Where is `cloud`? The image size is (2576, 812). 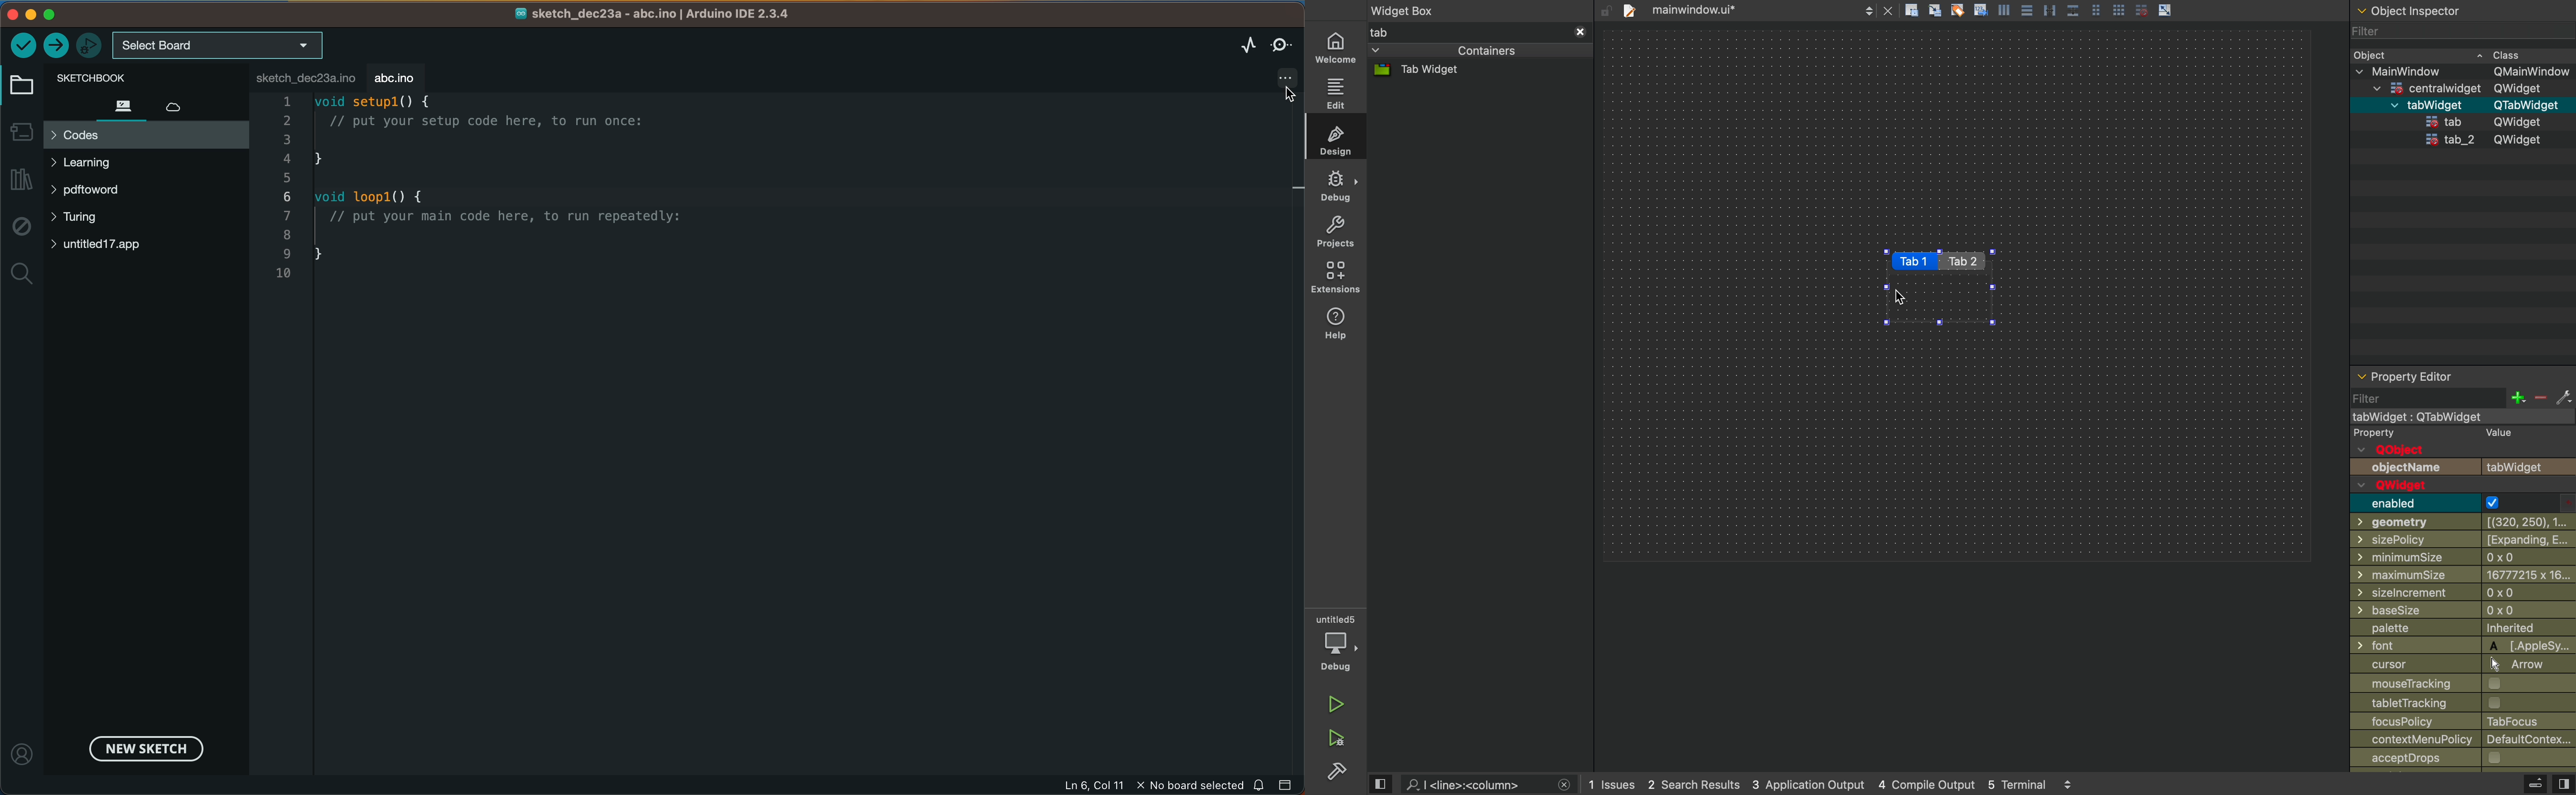 cloud is located at coordinates (181, 105).